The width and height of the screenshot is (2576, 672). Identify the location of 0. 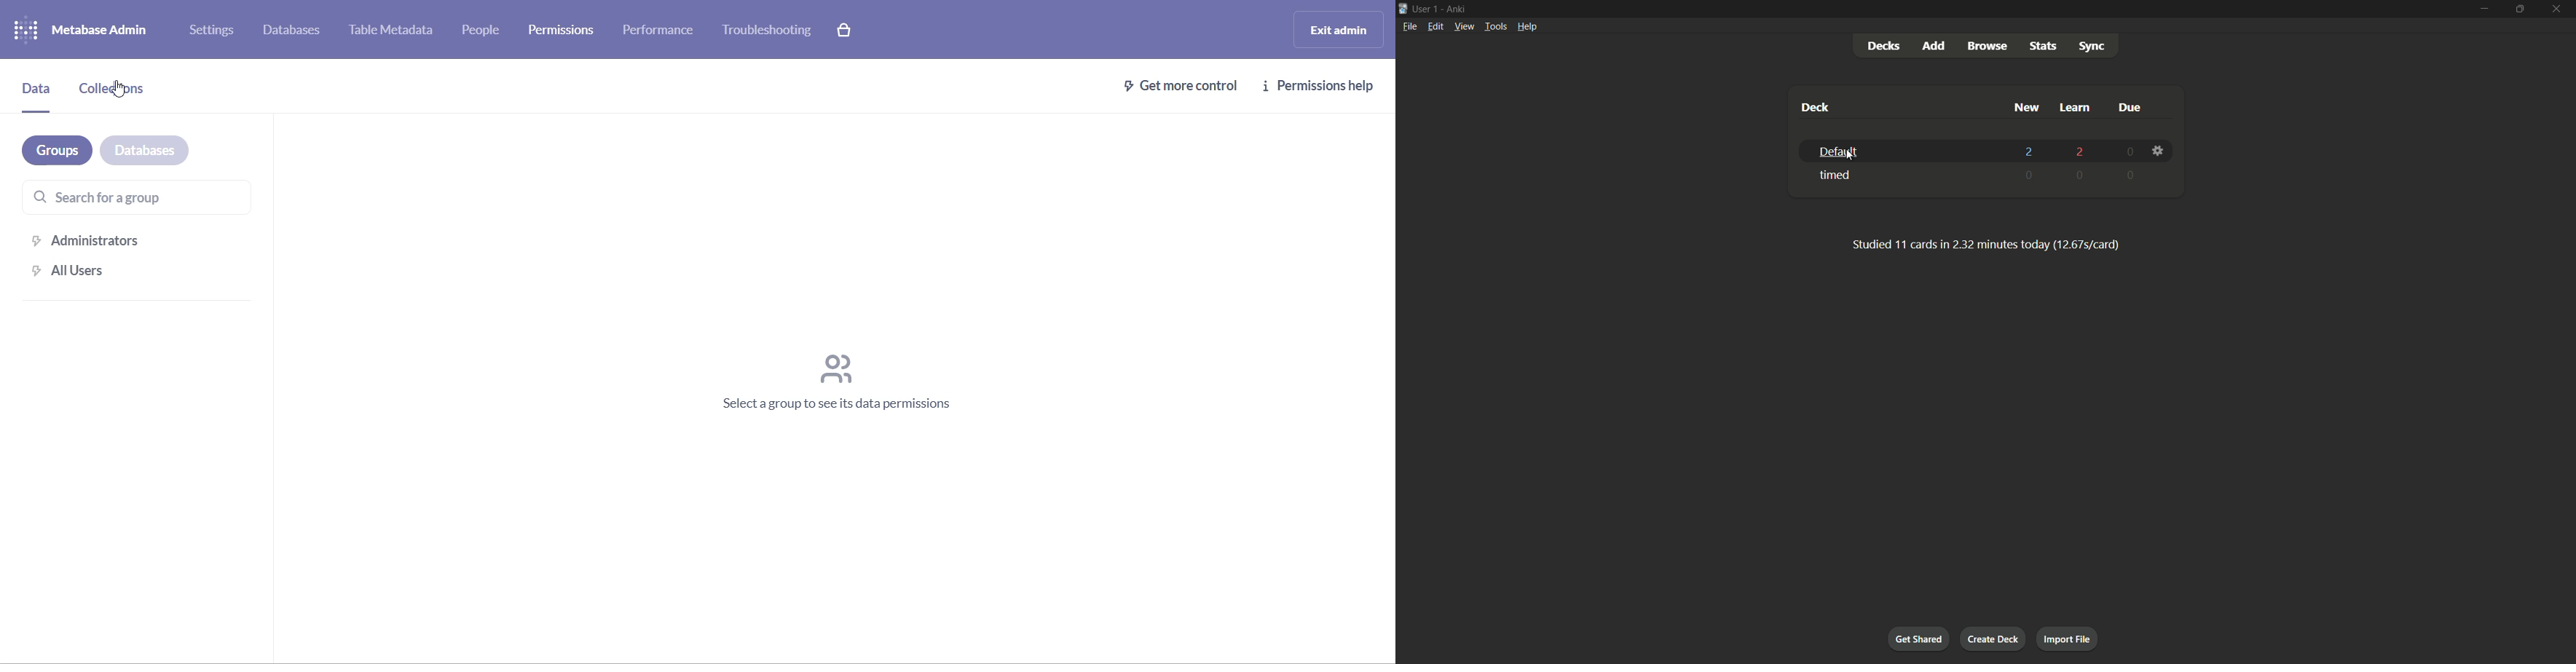
(2086, 176).